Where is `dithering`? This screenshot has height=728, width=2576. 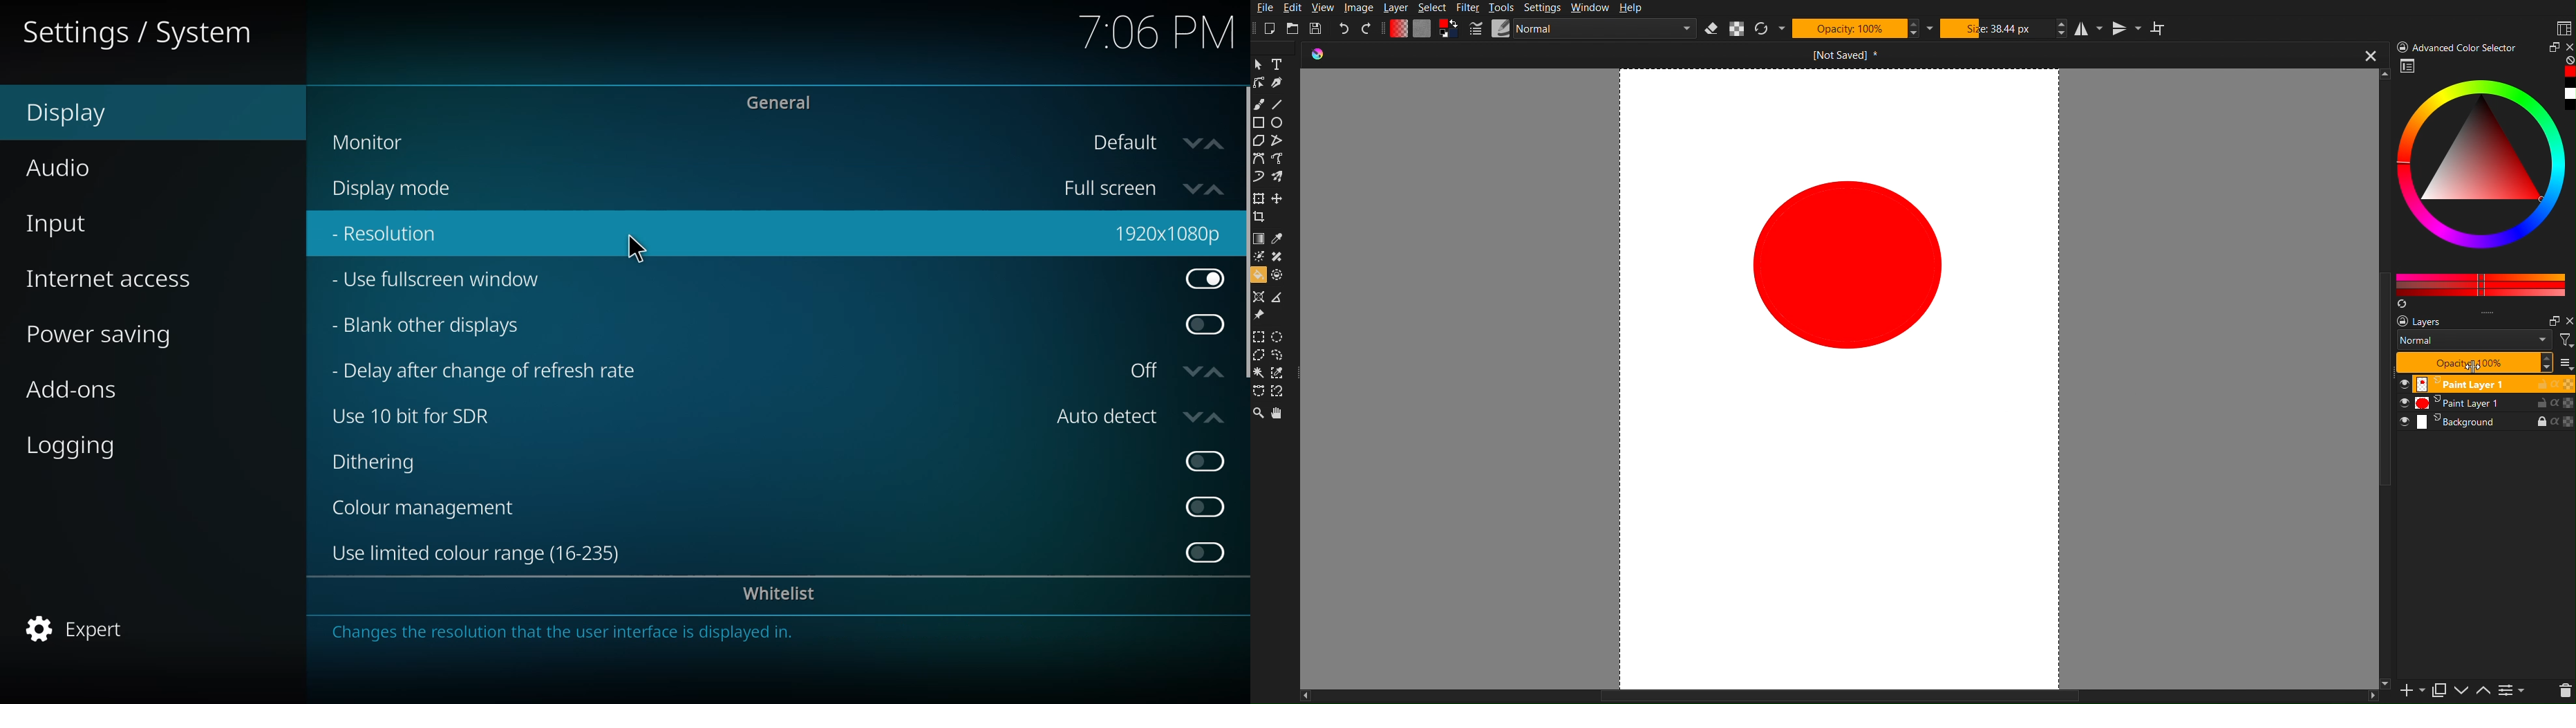
dithering is located at coordinates (378, 463).